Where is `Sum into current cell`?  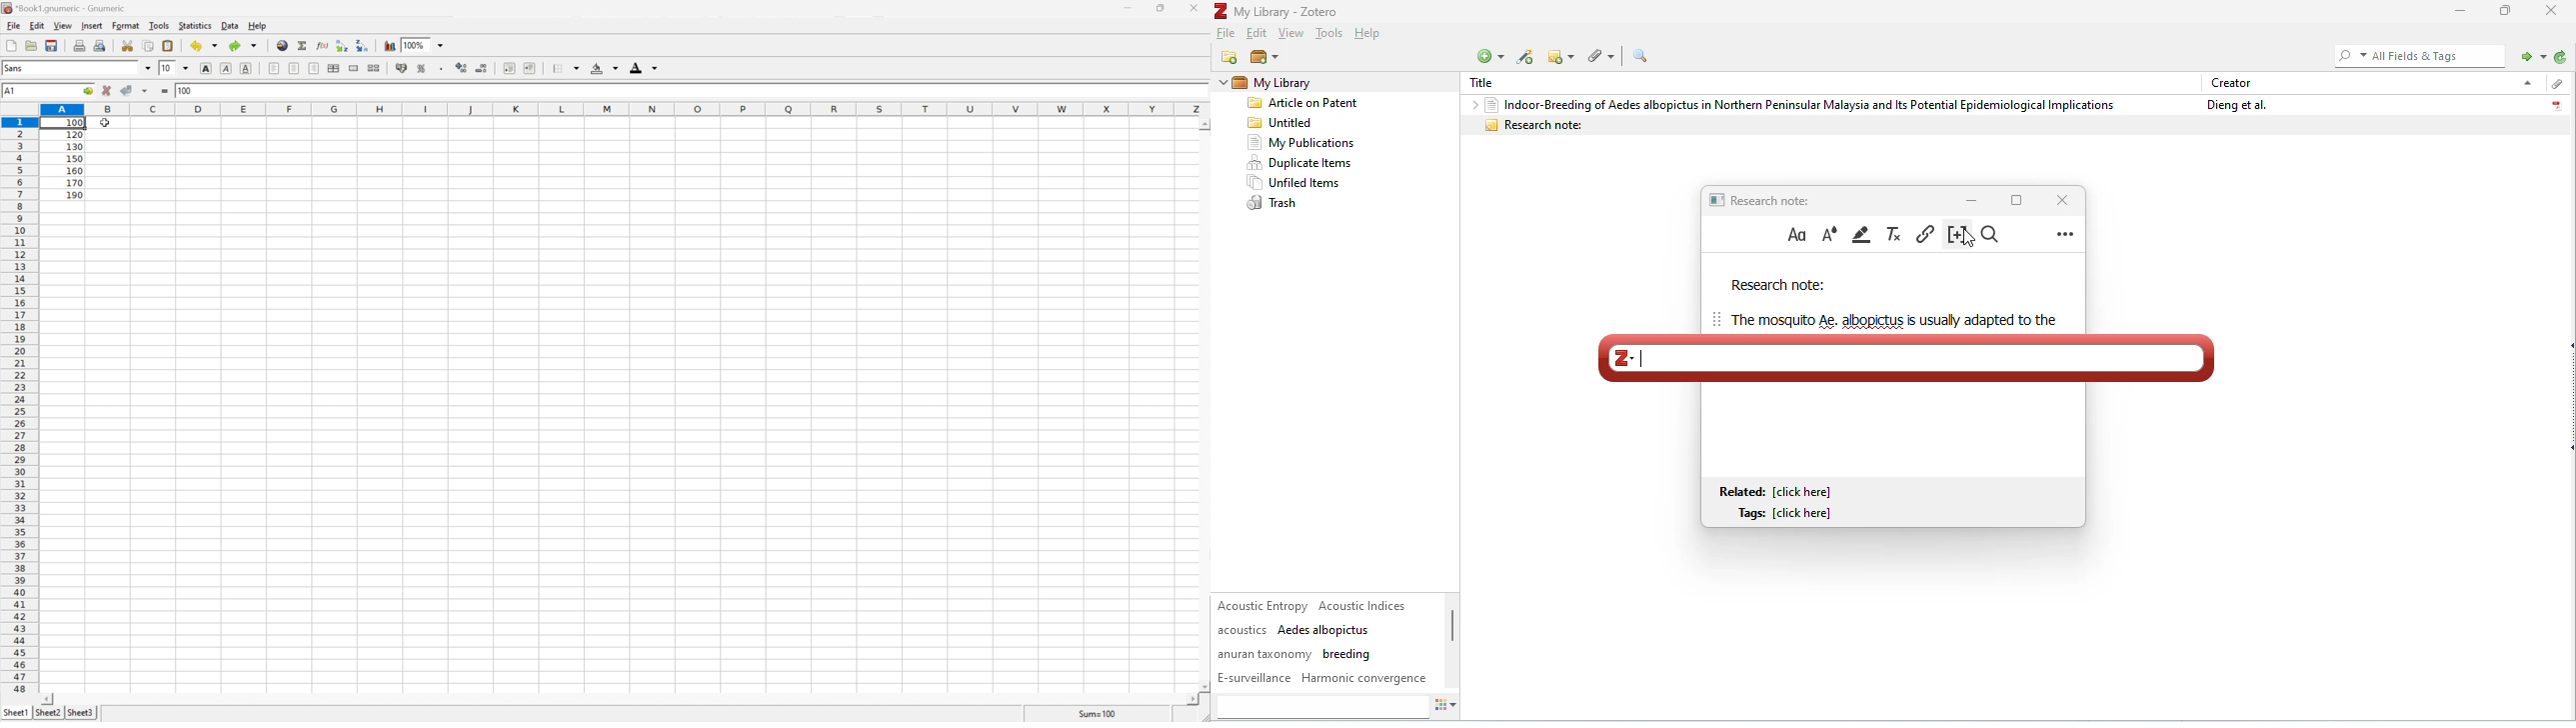 Sum into current cell is located at coordinates (300, 45).